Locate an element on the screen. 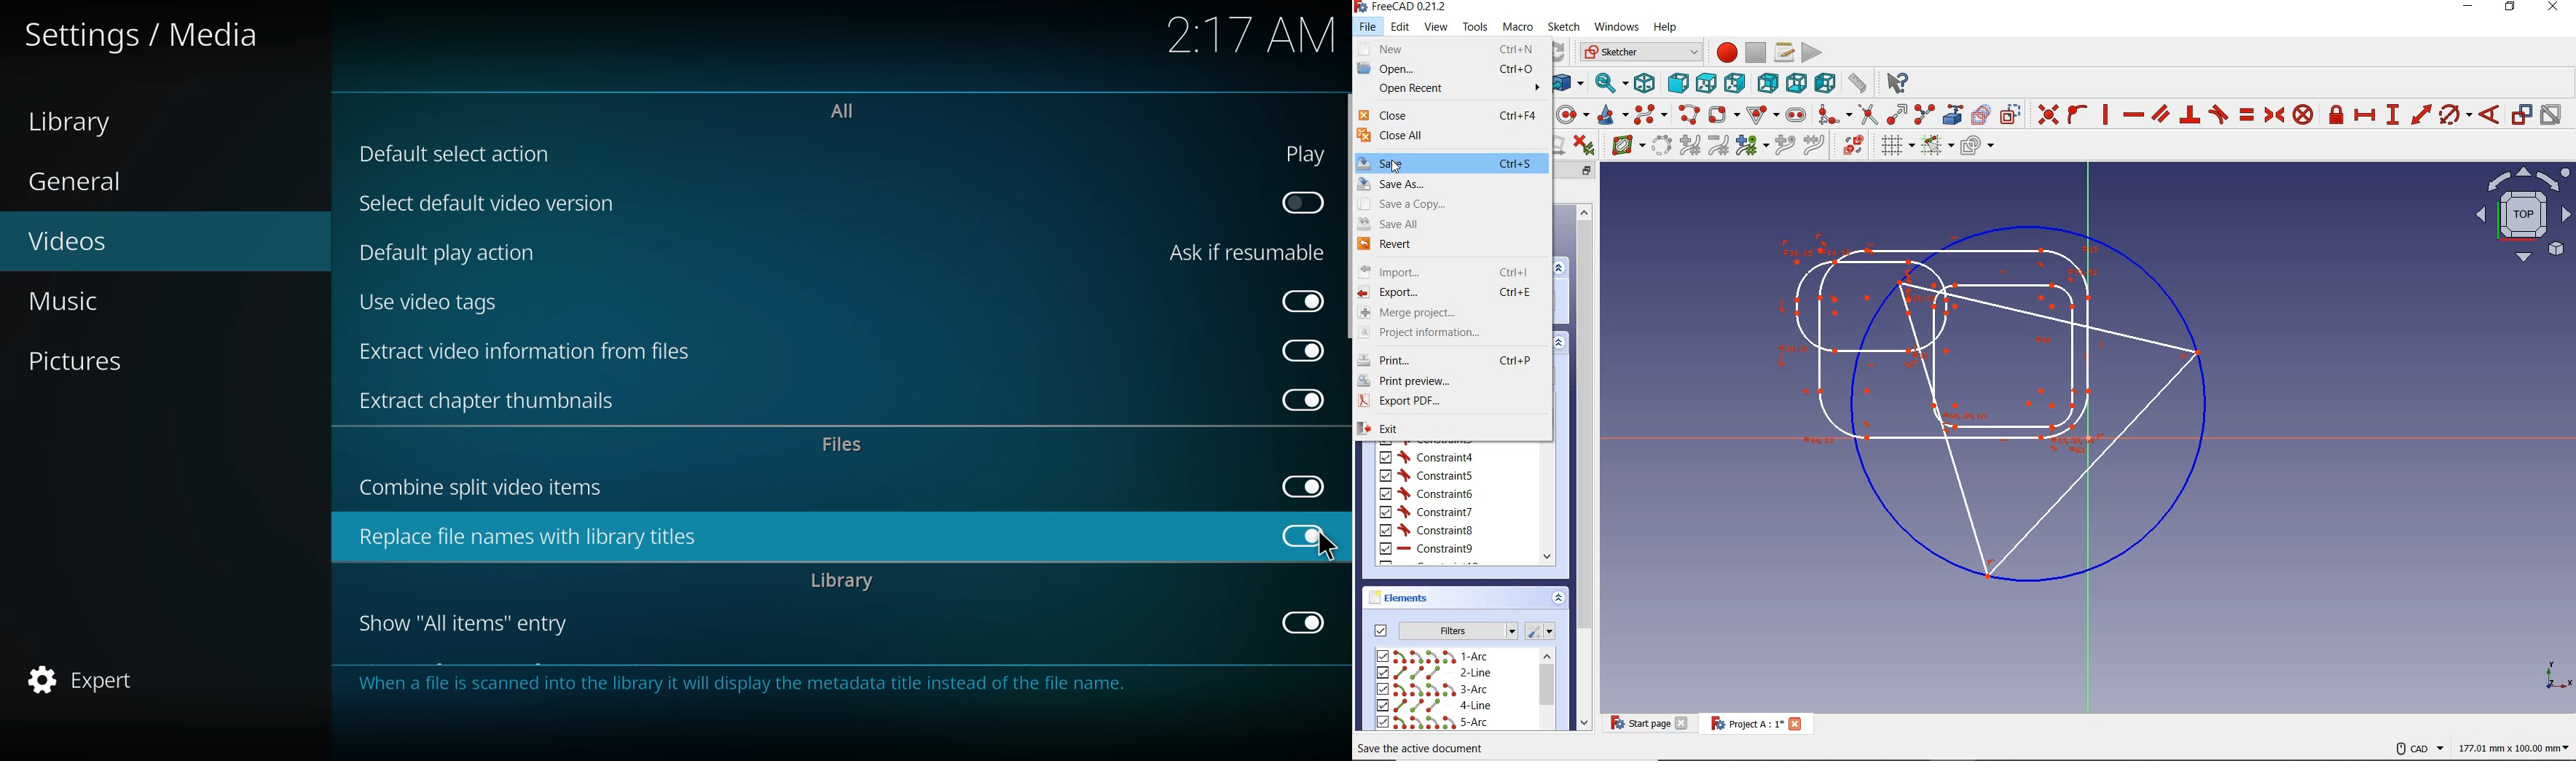 The width and height of the screenshot is (2576, 784). file is located at coordinates (1370, 27).